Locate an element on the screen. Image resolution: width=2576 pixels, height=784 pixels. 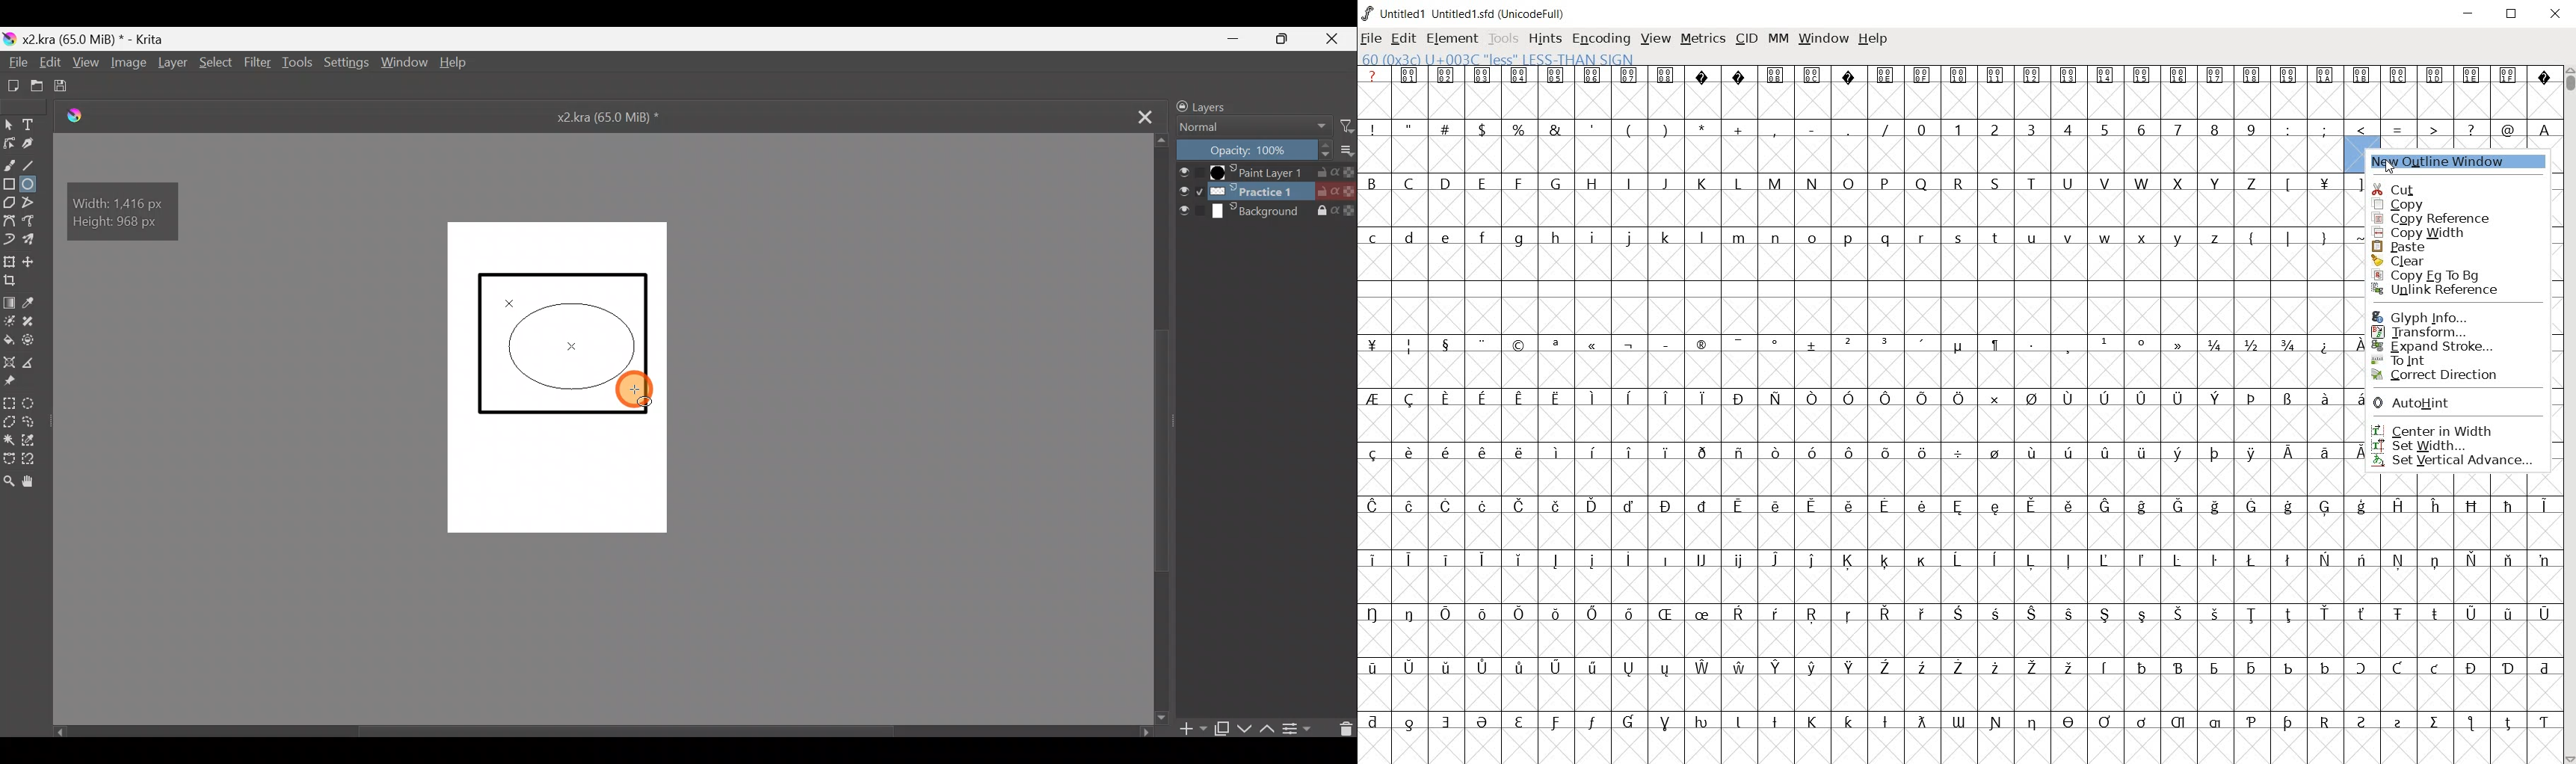
Paint Layer 1 is located at coordinates (1267, 171).